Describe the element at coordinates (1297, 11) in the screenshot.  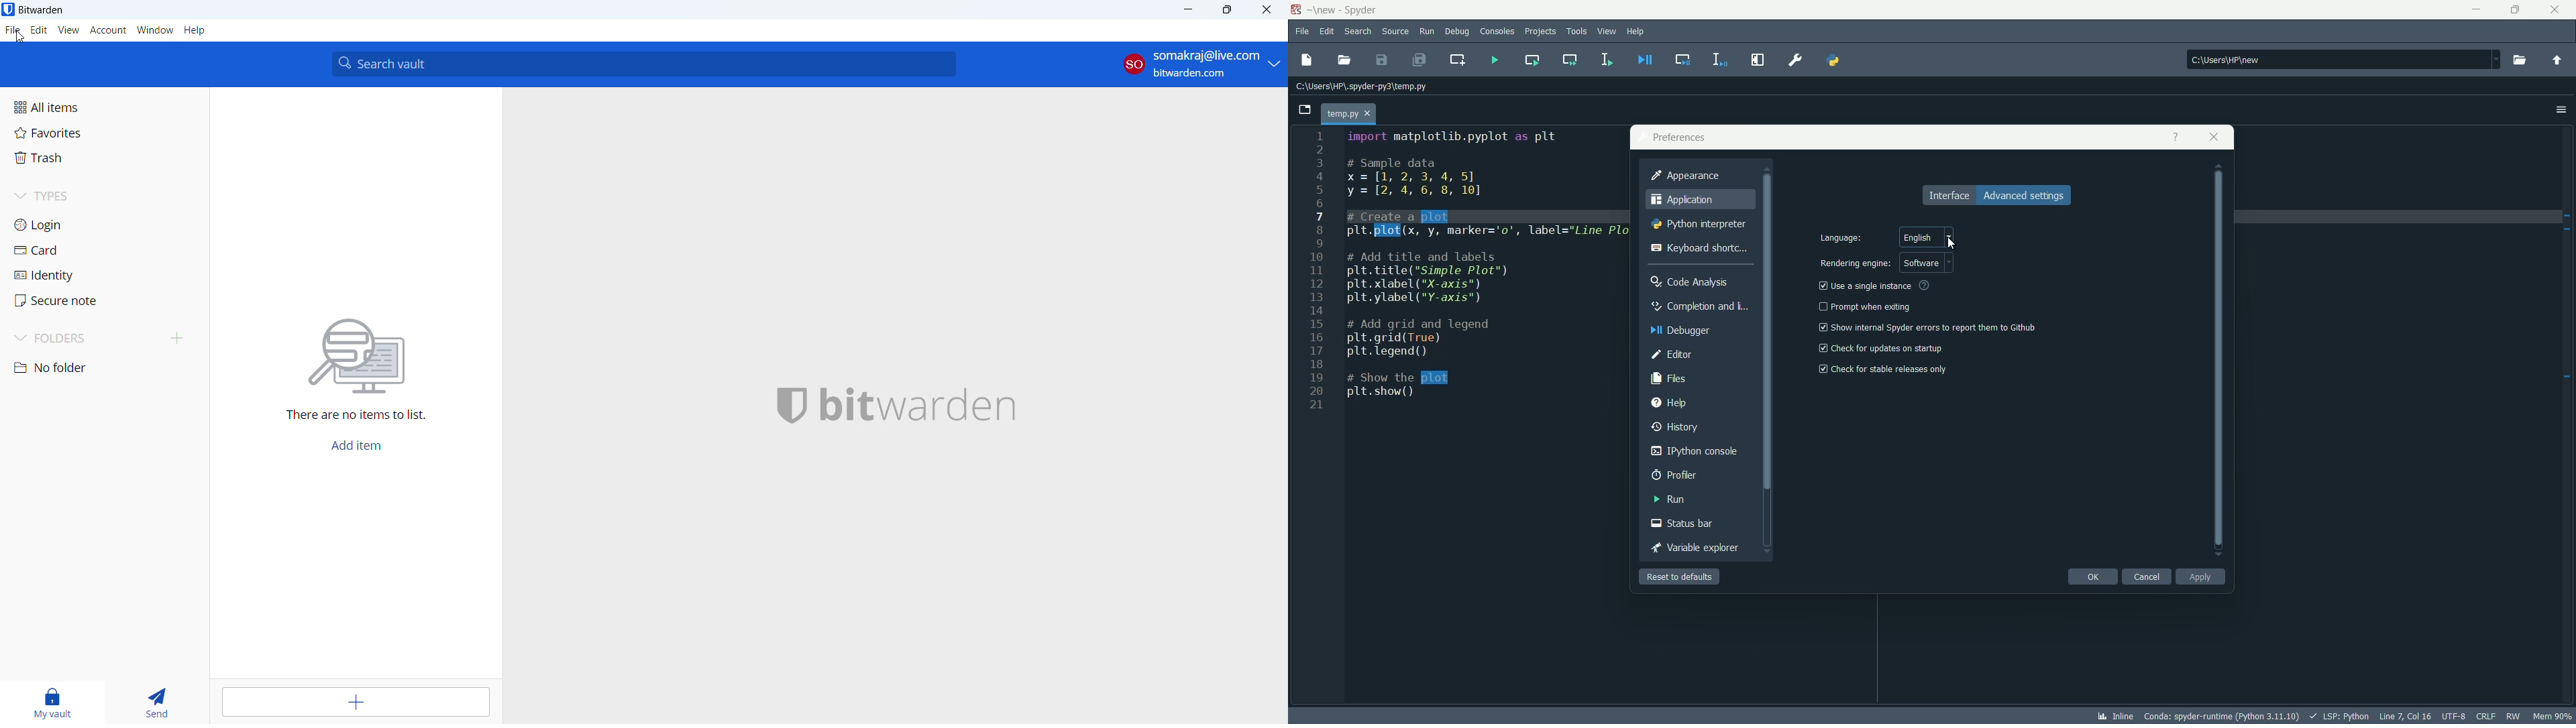
I see `app icon` at that location.